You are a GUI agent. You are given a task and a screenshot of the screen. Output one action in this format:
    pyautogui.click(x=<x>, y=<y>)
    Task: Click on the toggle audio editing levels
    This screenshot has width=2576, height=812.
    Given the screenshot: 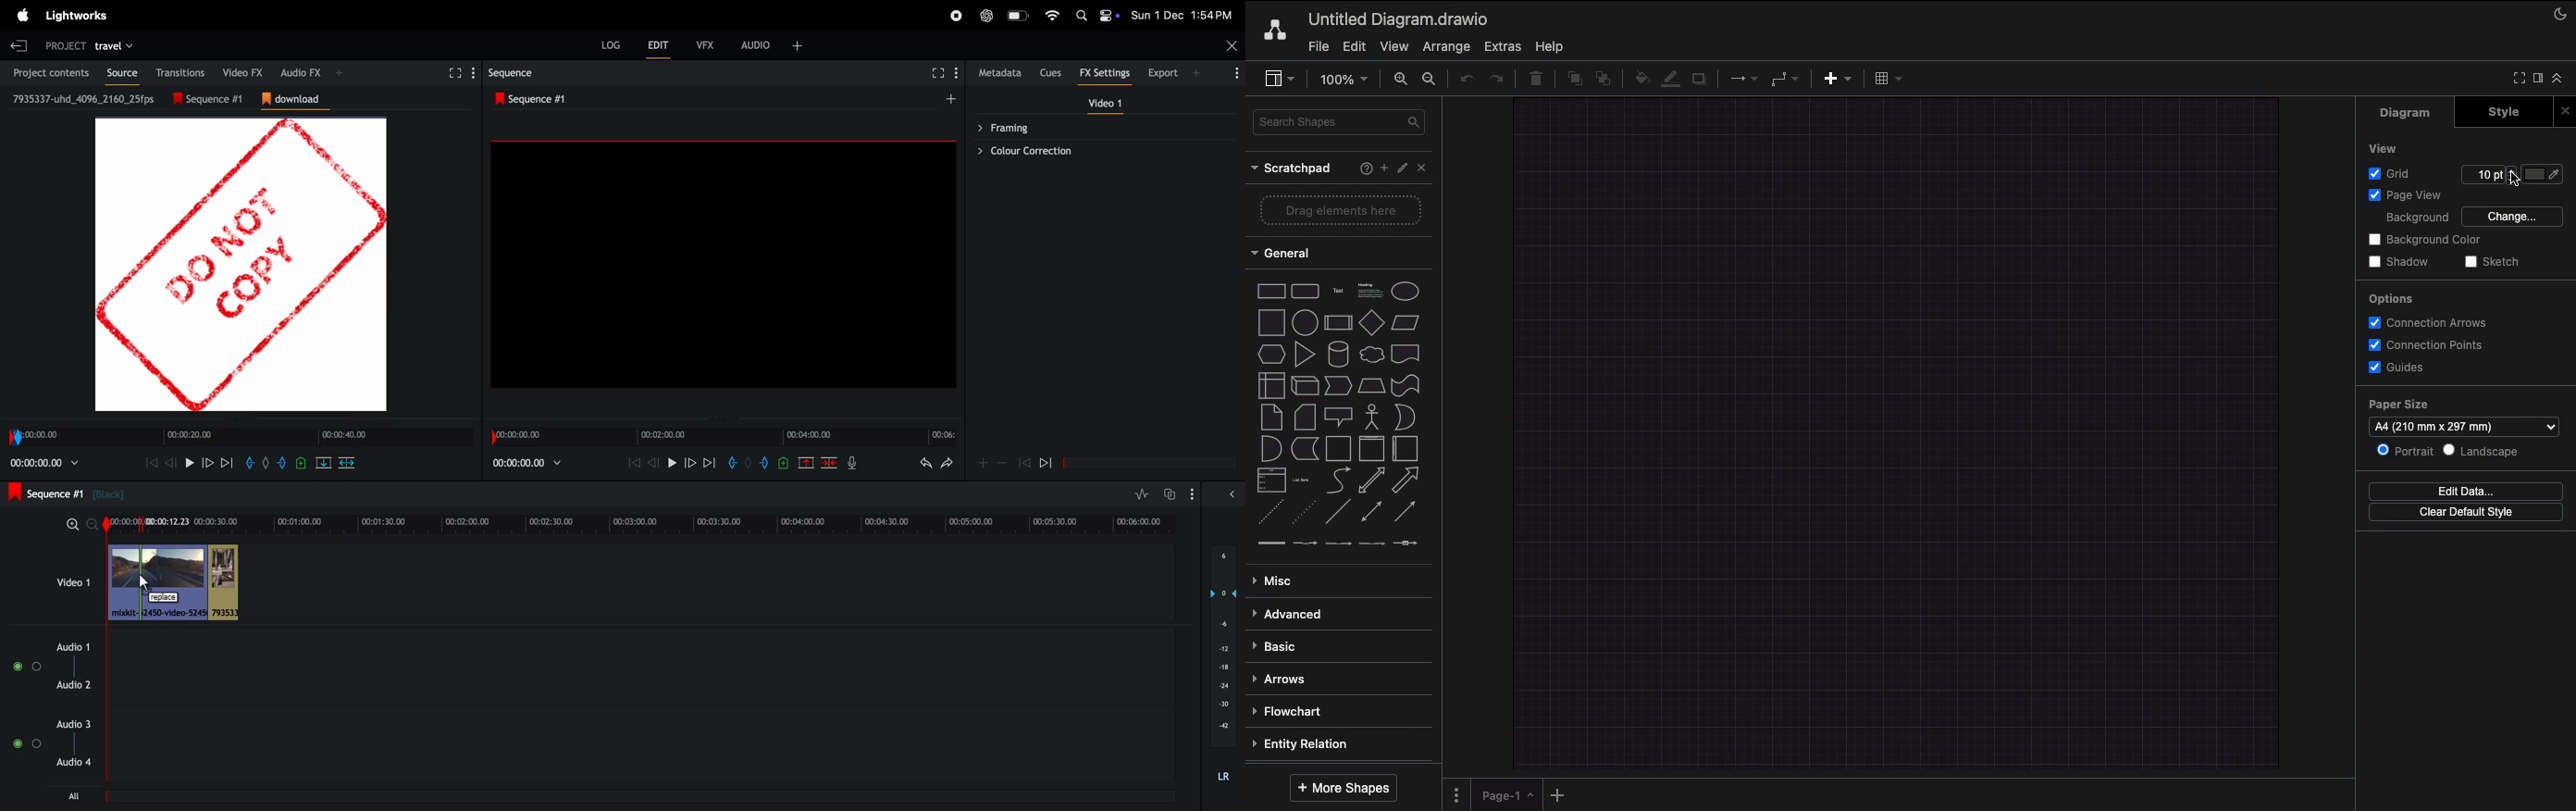 What is the action you would take?
    pyautogui.click(x=1142, y=494)
    